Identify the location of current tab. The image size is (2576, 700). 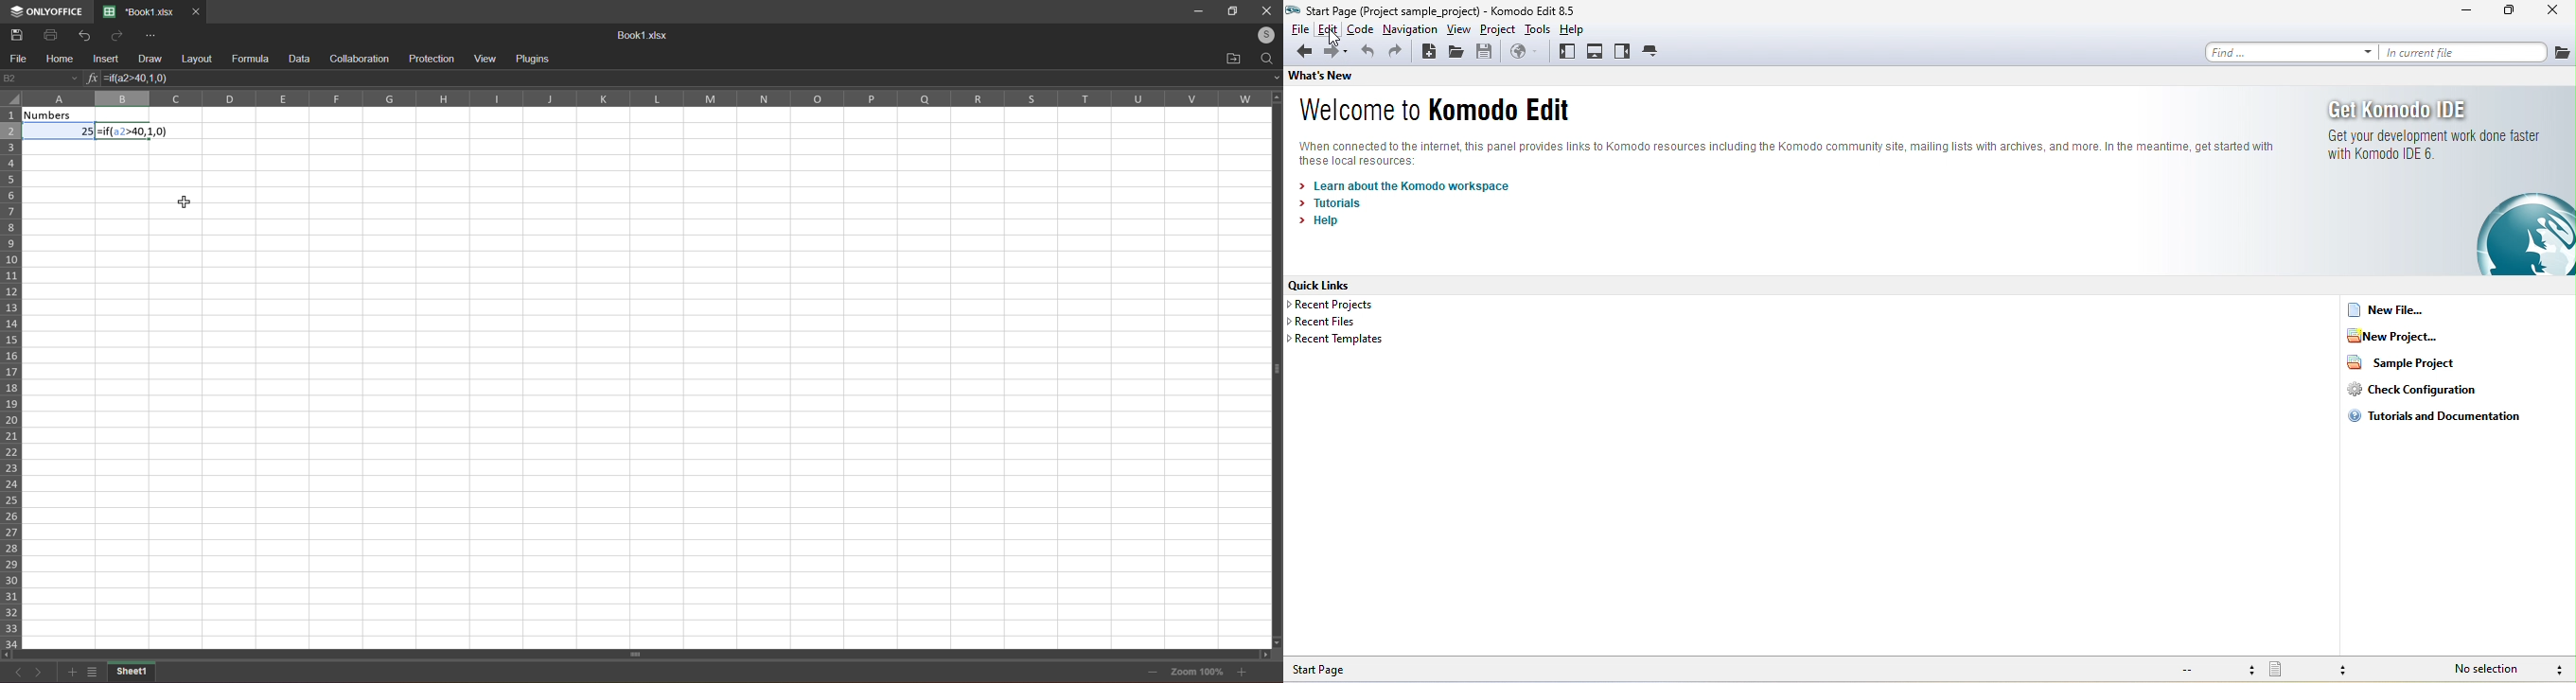
(139, 12).